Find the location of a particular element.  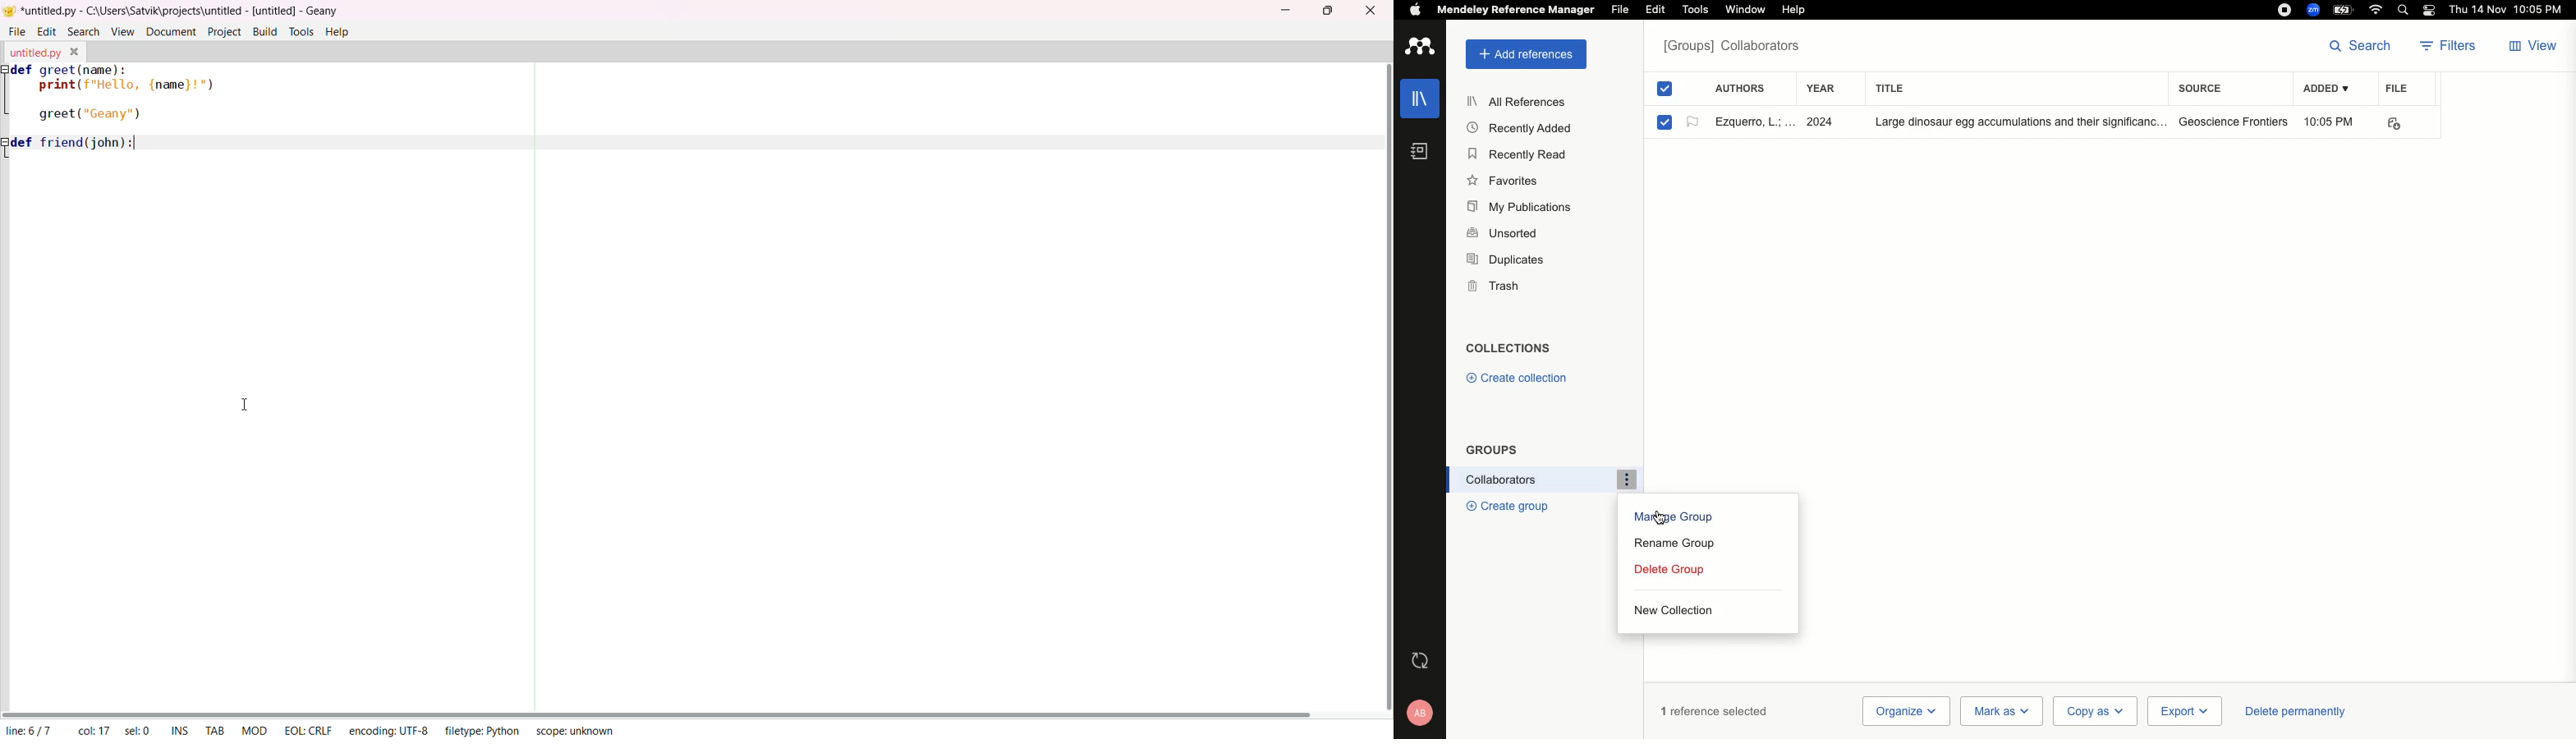

Tools is located at coordinates (1696, 10).